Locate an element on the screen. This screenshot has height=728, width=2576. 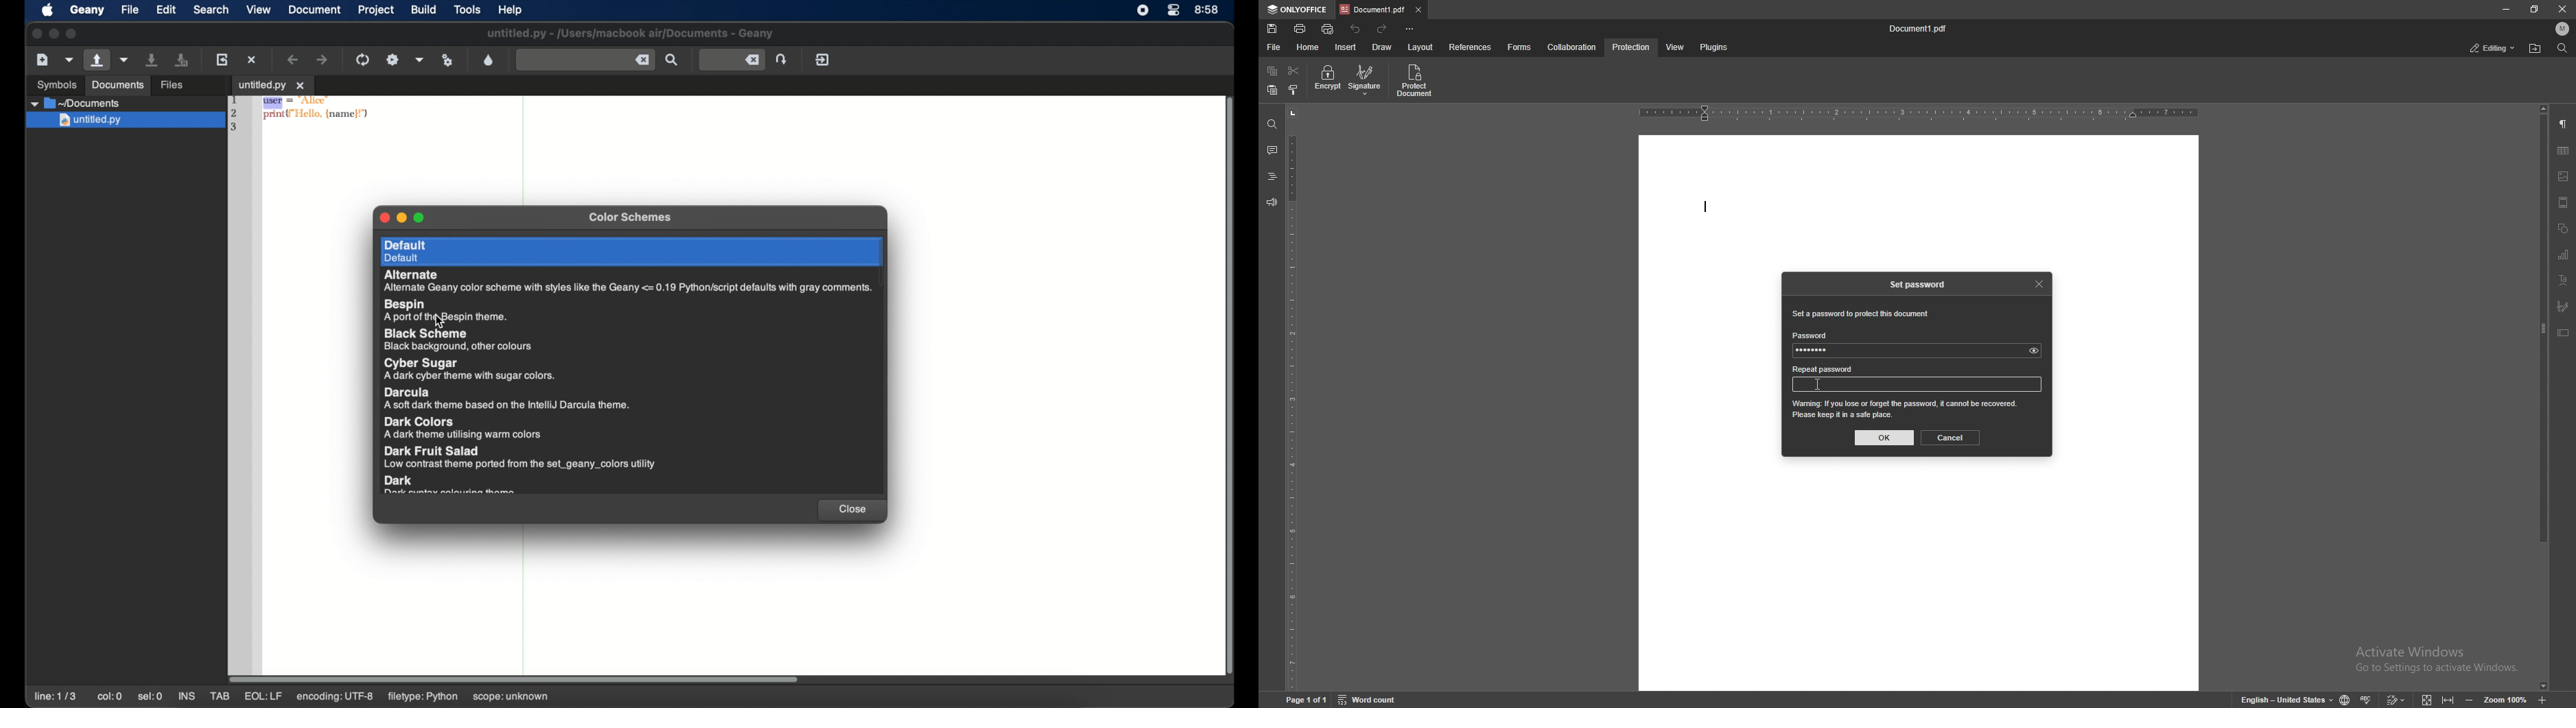
zoom is located at coordinates (2506, 699).